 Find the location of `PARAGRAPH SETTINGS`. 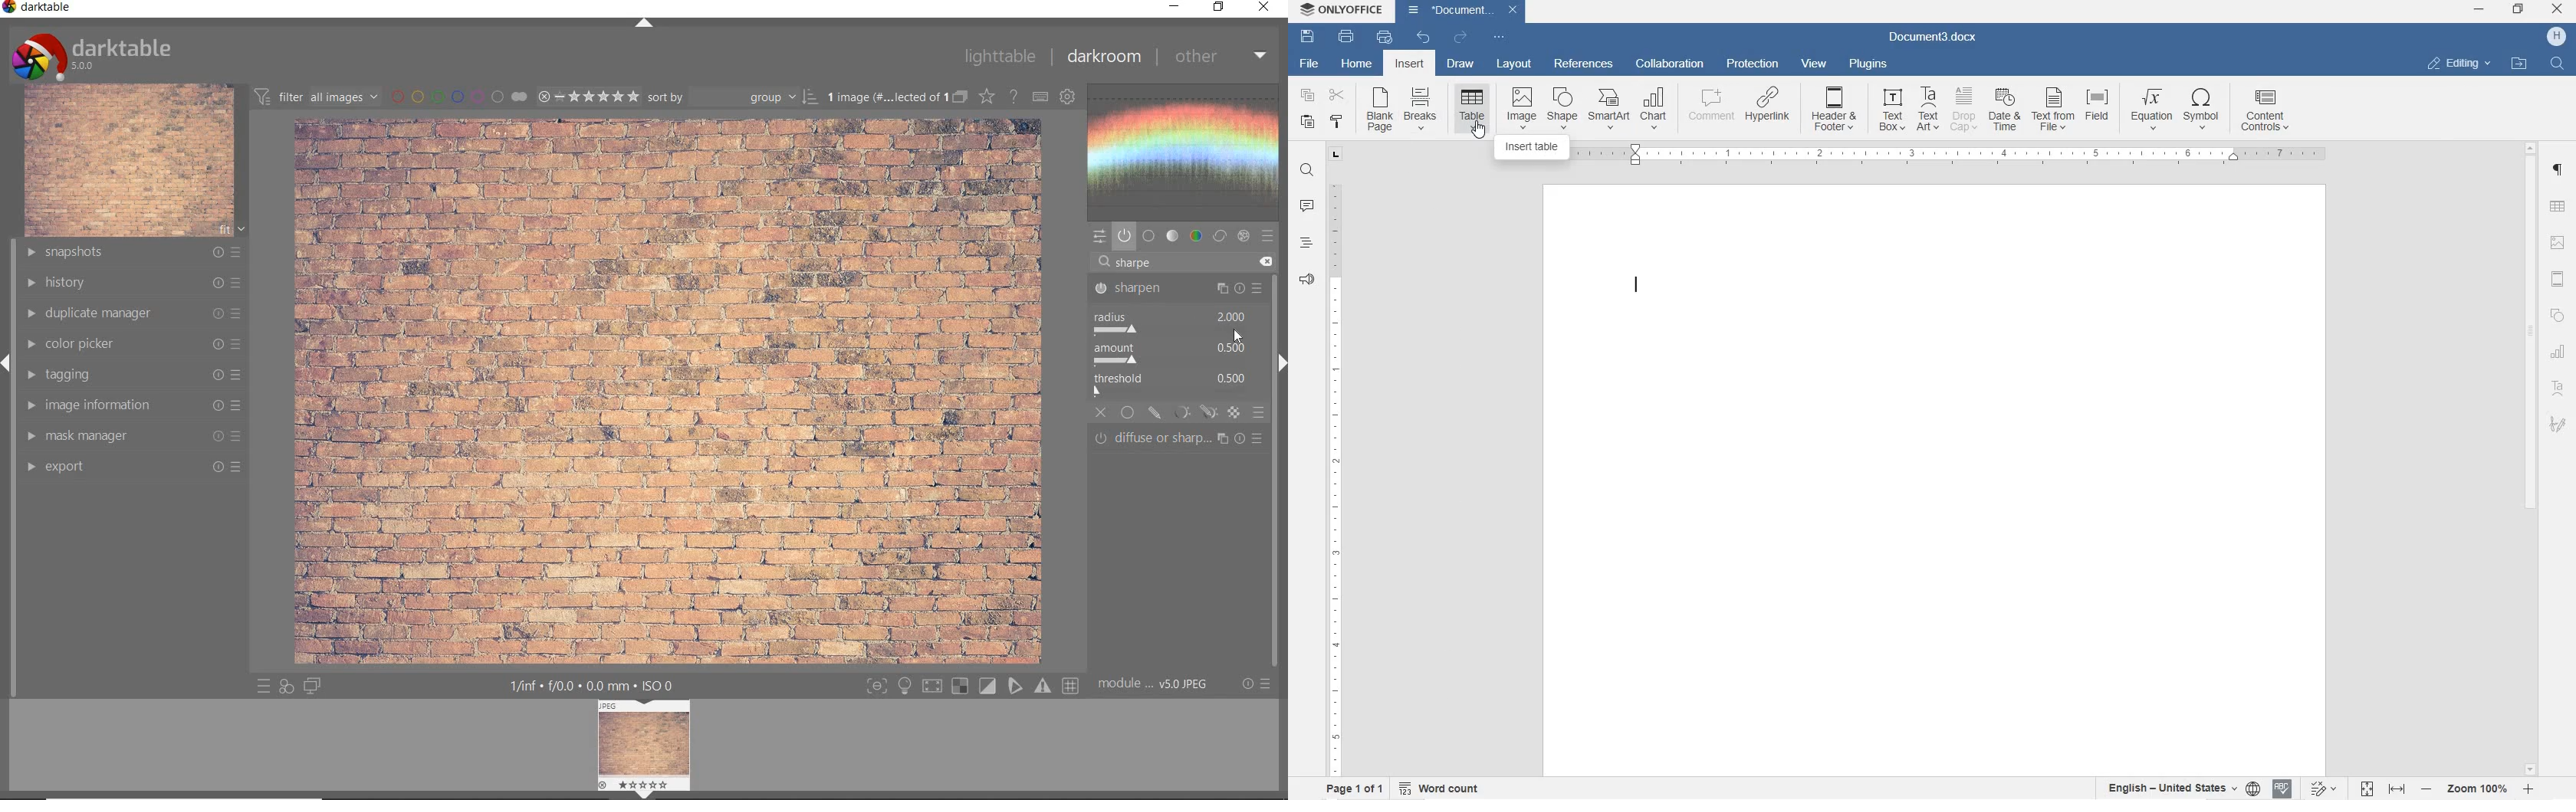

PARAGRAPH SETTINGS is located at coordinates (2560, 172).